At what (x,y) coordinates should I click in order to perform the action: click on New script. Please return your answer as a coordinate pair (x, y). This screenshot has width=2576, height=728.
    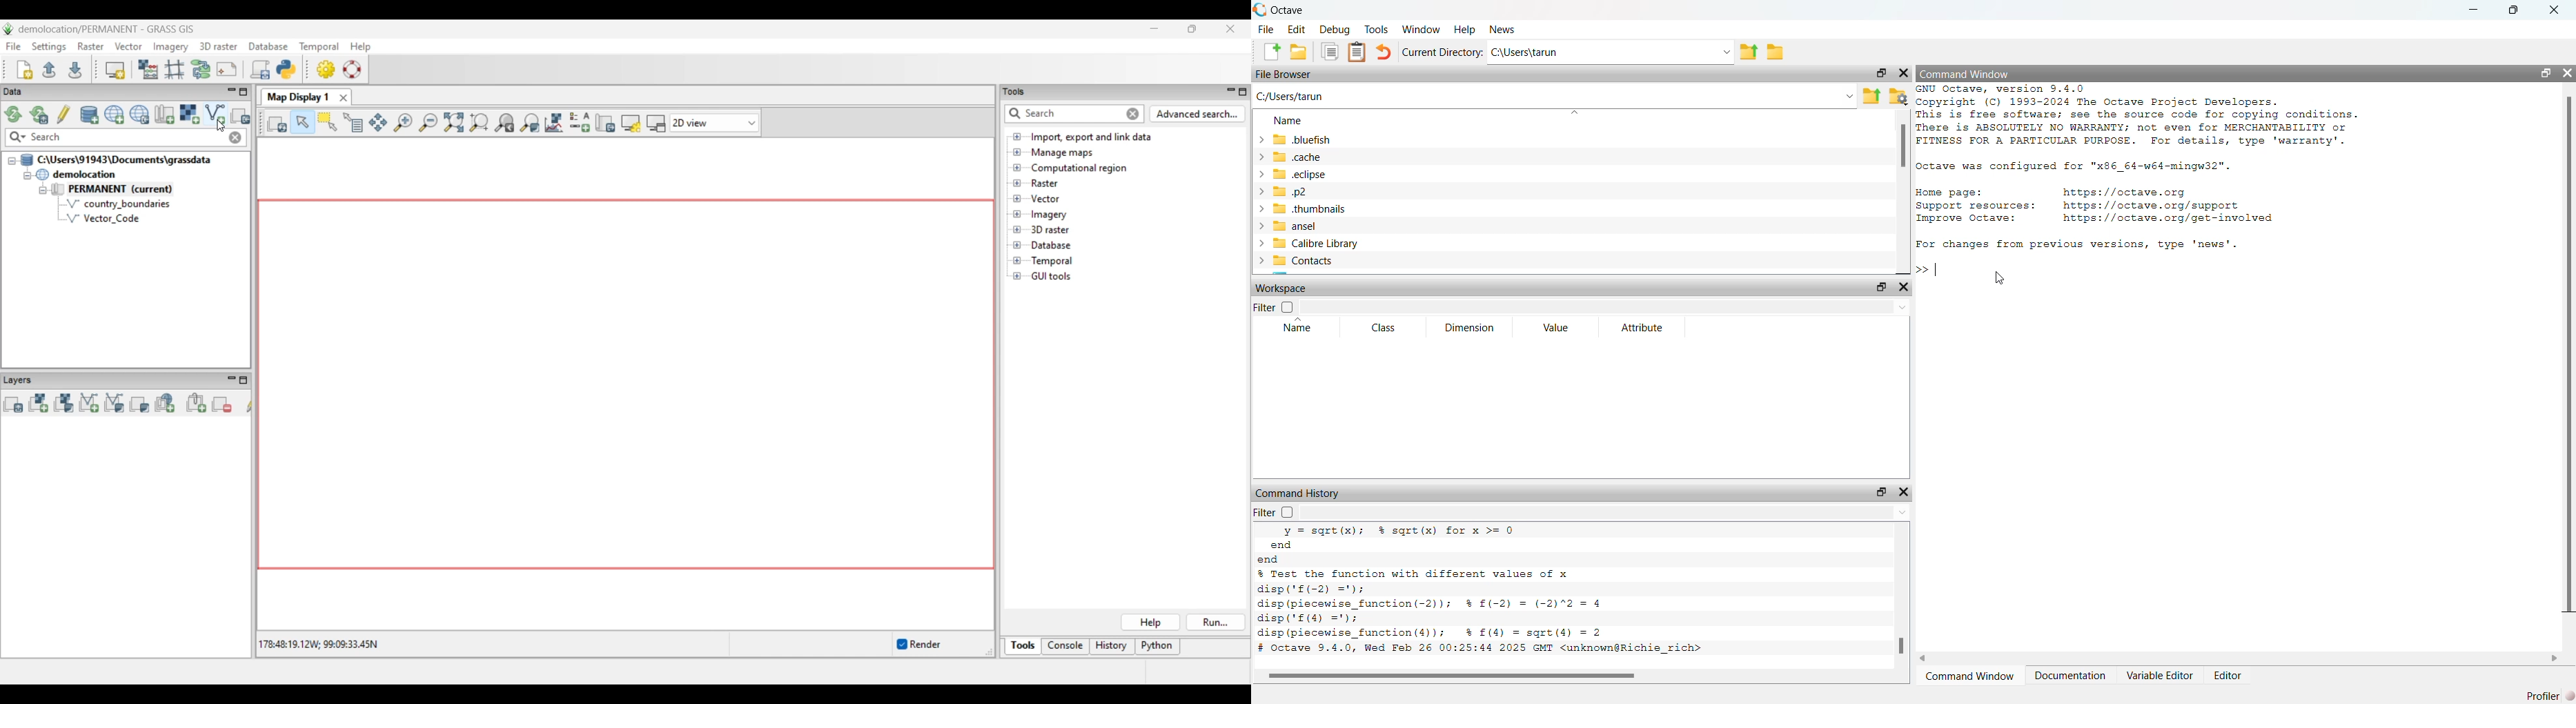
    Looking at the image, I should click on (1273, 52).